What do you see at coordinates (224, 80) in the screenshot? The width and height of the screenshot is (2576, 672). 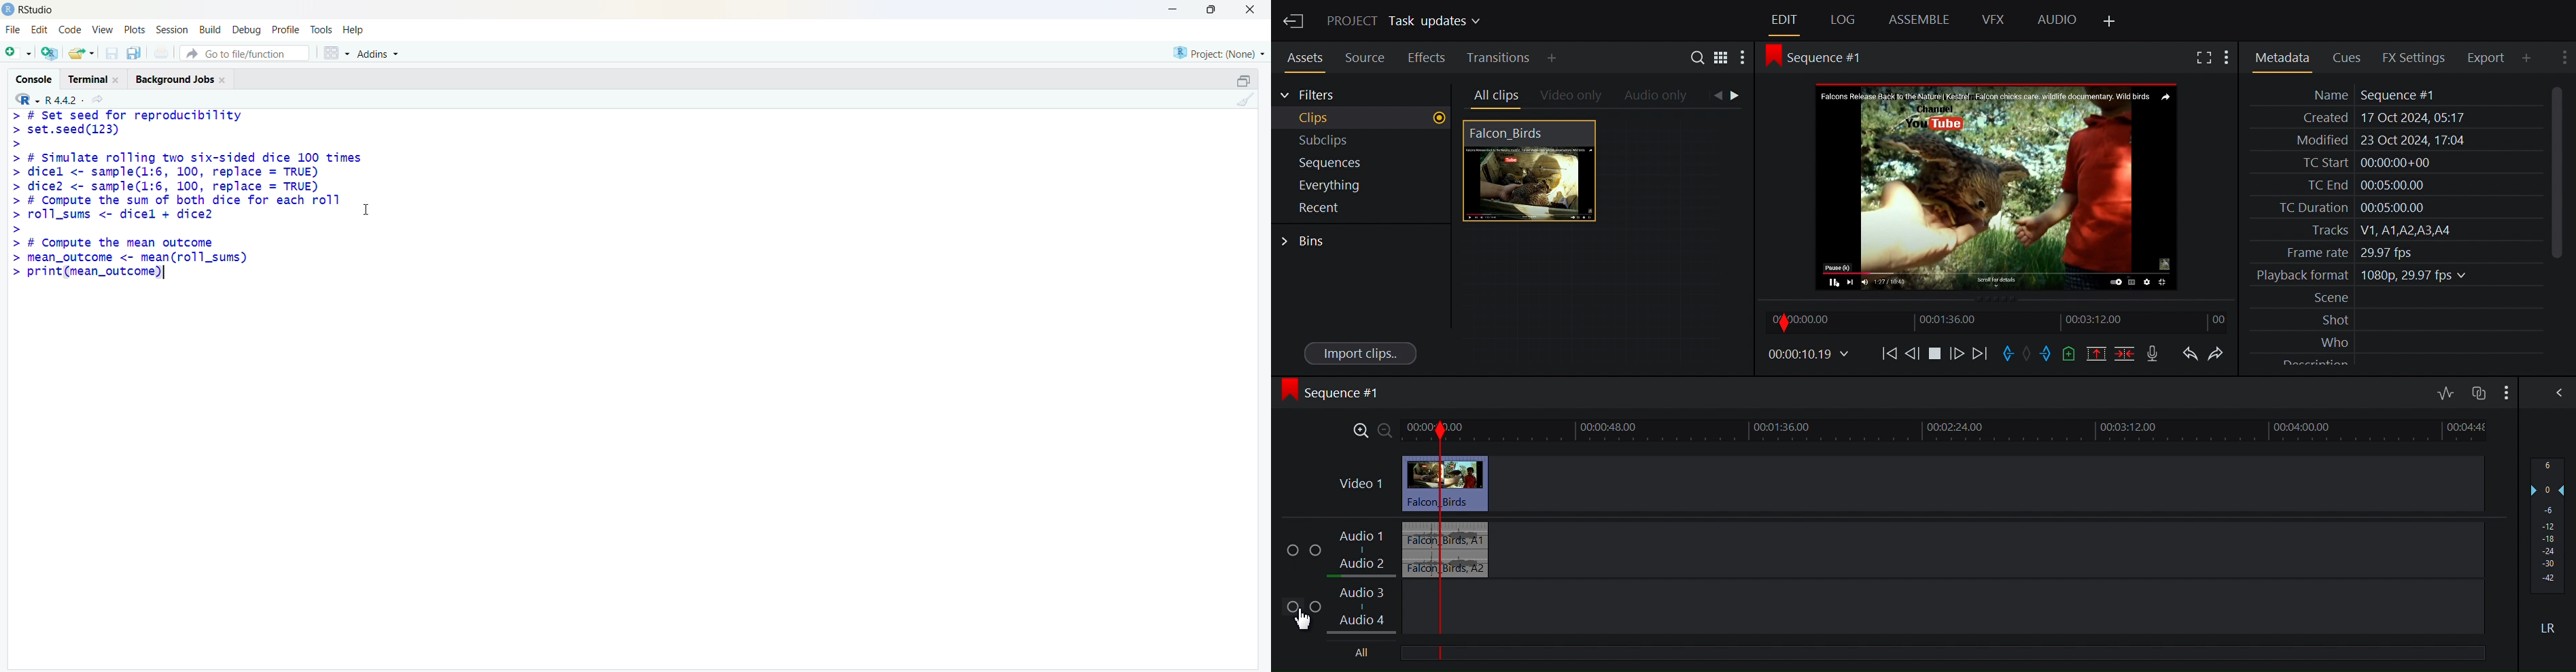 I see `close` at bounding box center [224, 80].